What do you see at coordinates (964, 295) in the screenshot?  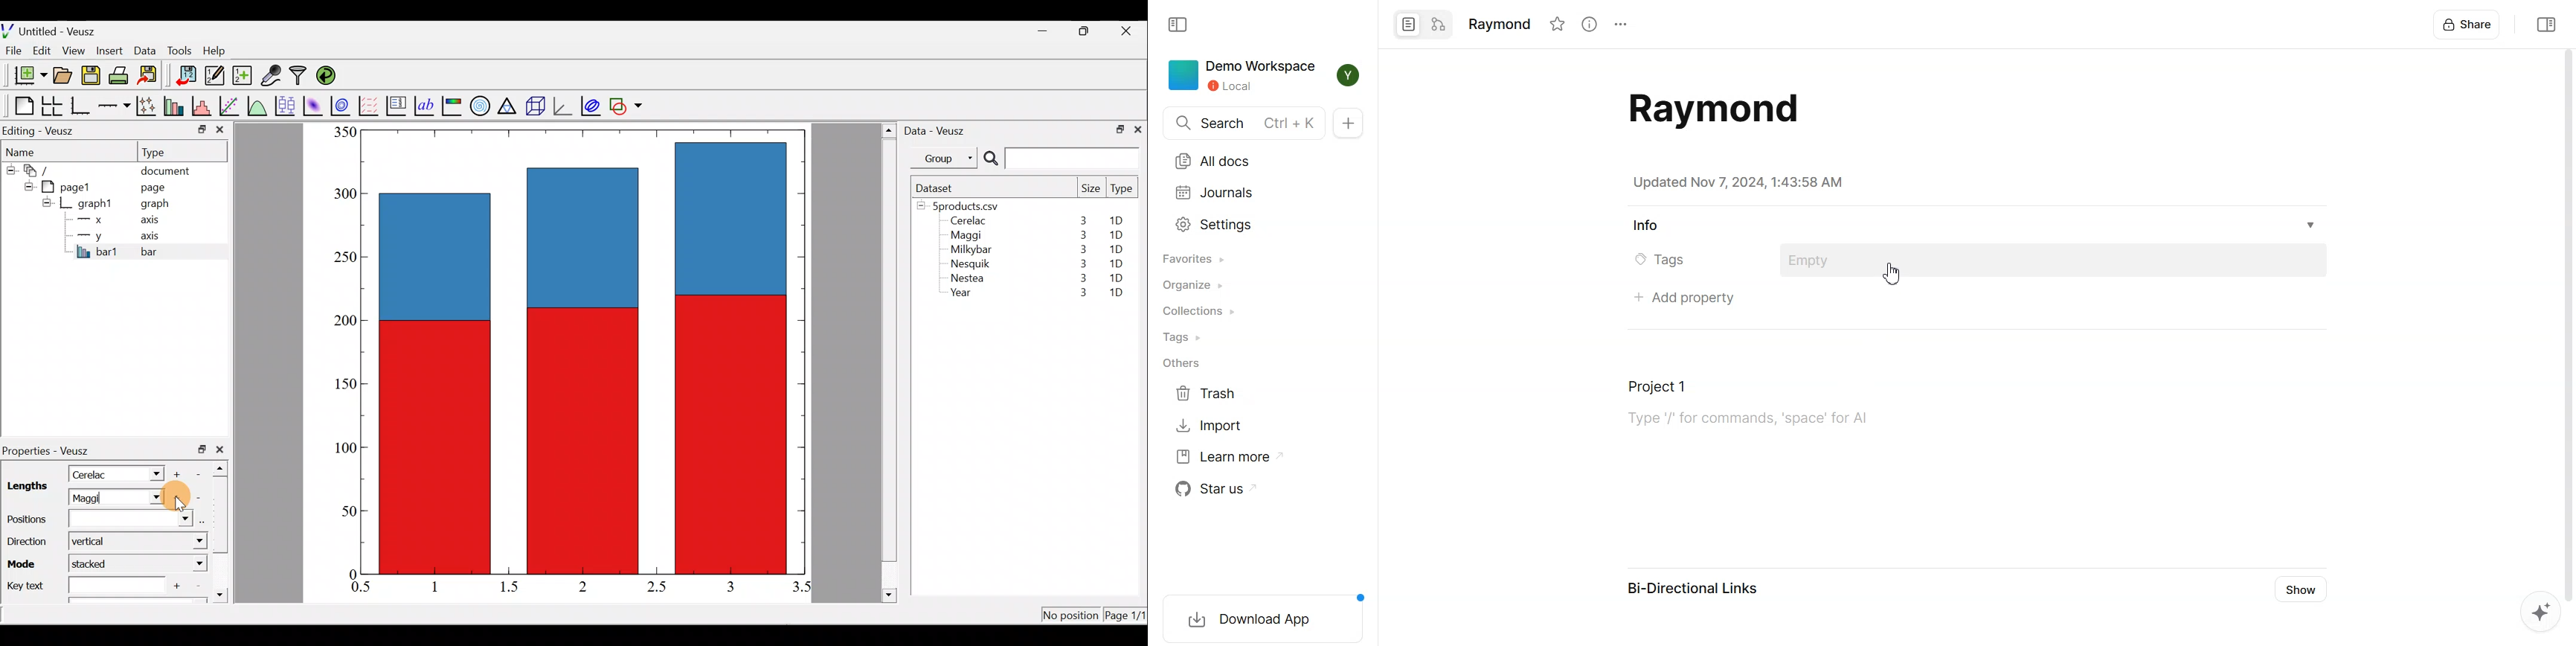 I see `Year` at bounding box center [964, 295].